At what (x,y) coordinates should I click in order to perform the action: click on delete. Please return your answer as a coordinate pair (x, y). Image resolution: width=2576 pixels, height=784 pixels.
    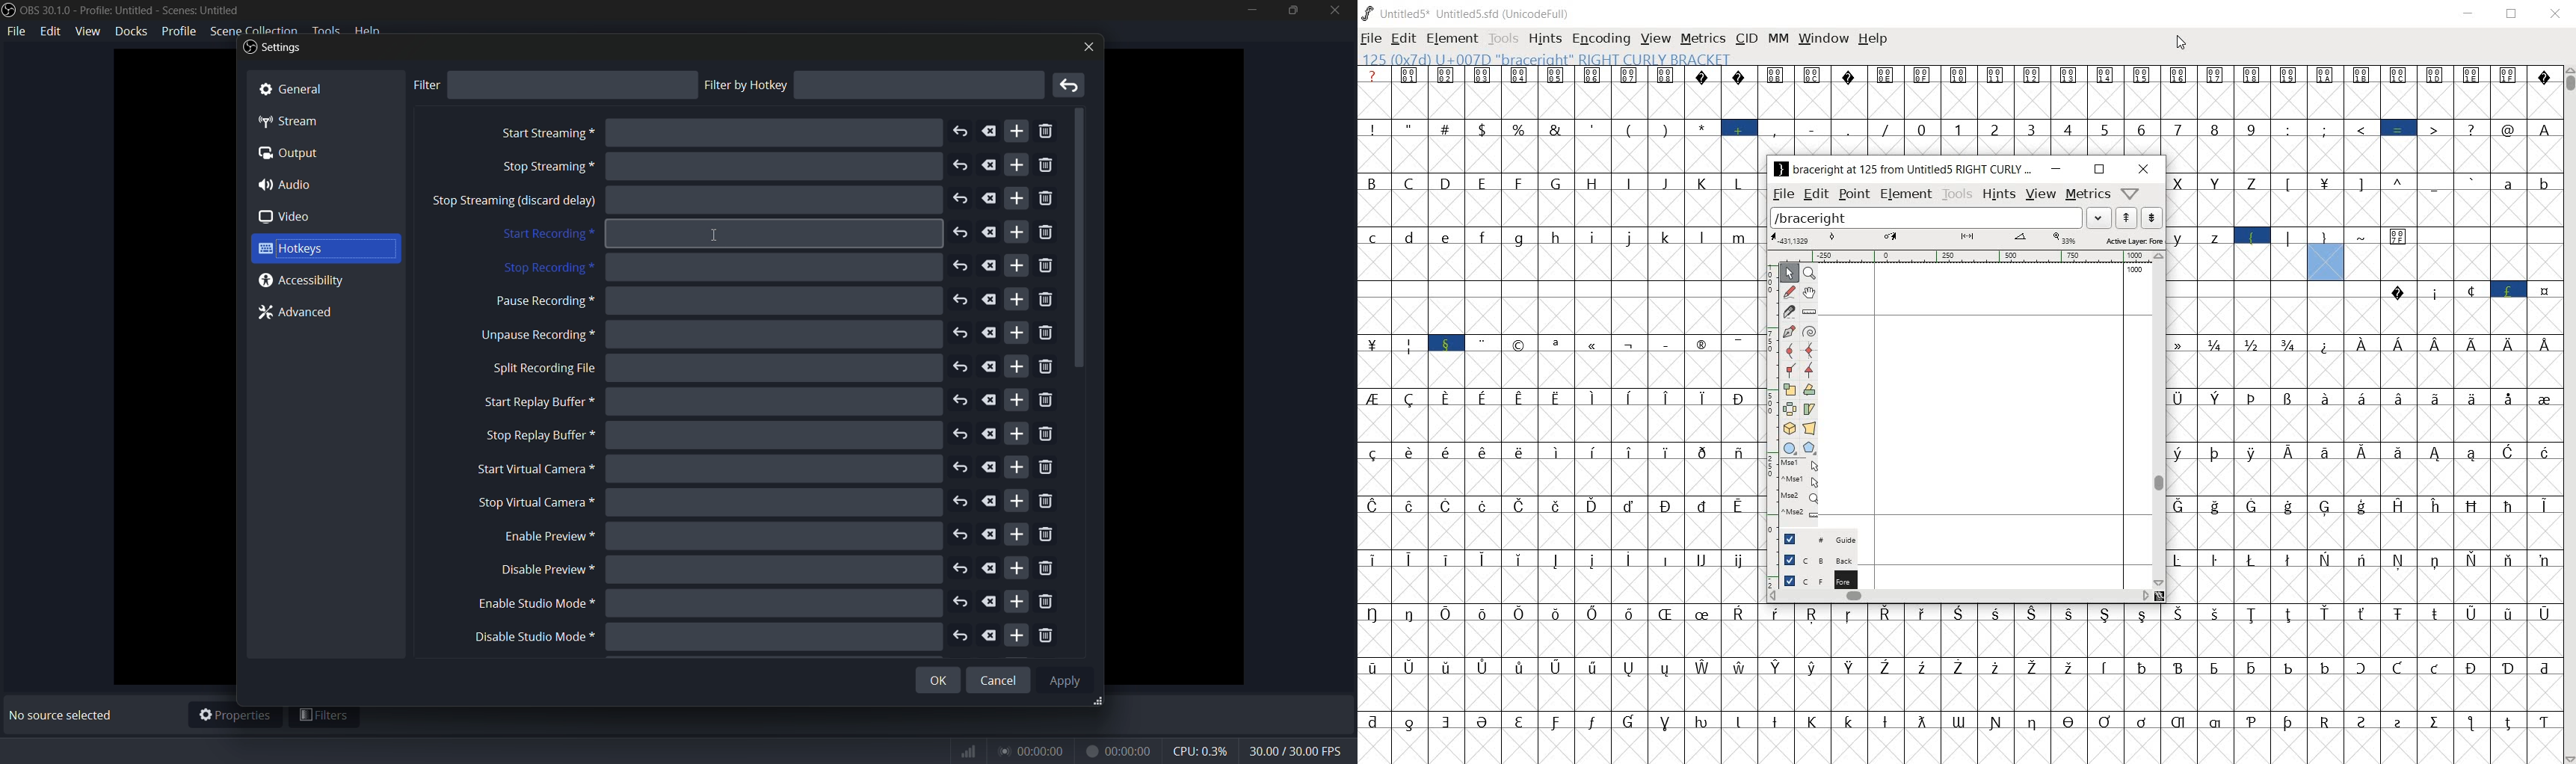
    Looking at the image, I should click on (991, 367).